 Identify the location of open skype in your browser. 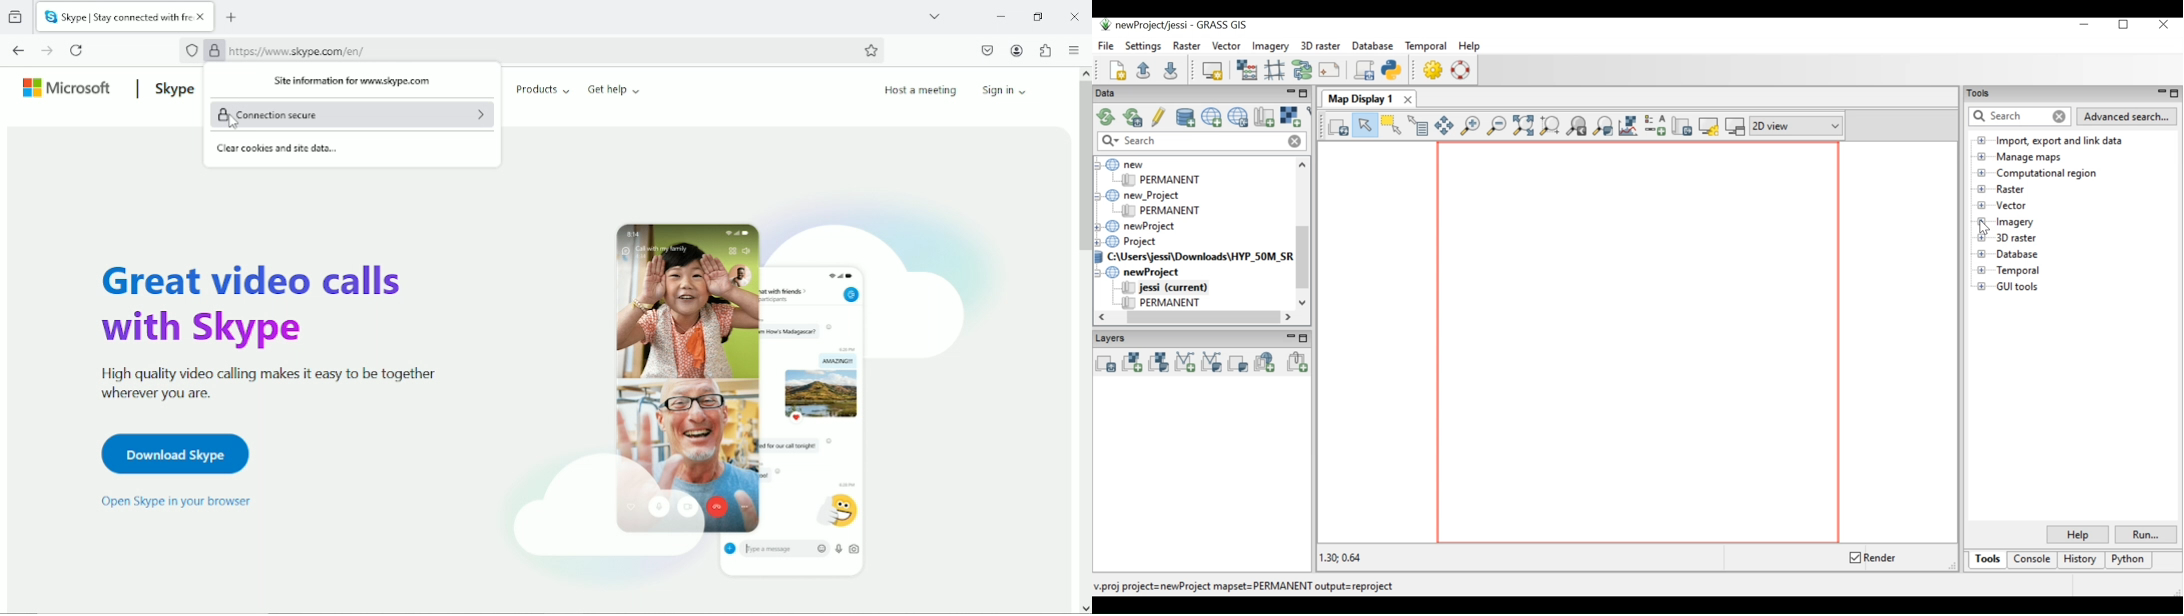
(175, 501).